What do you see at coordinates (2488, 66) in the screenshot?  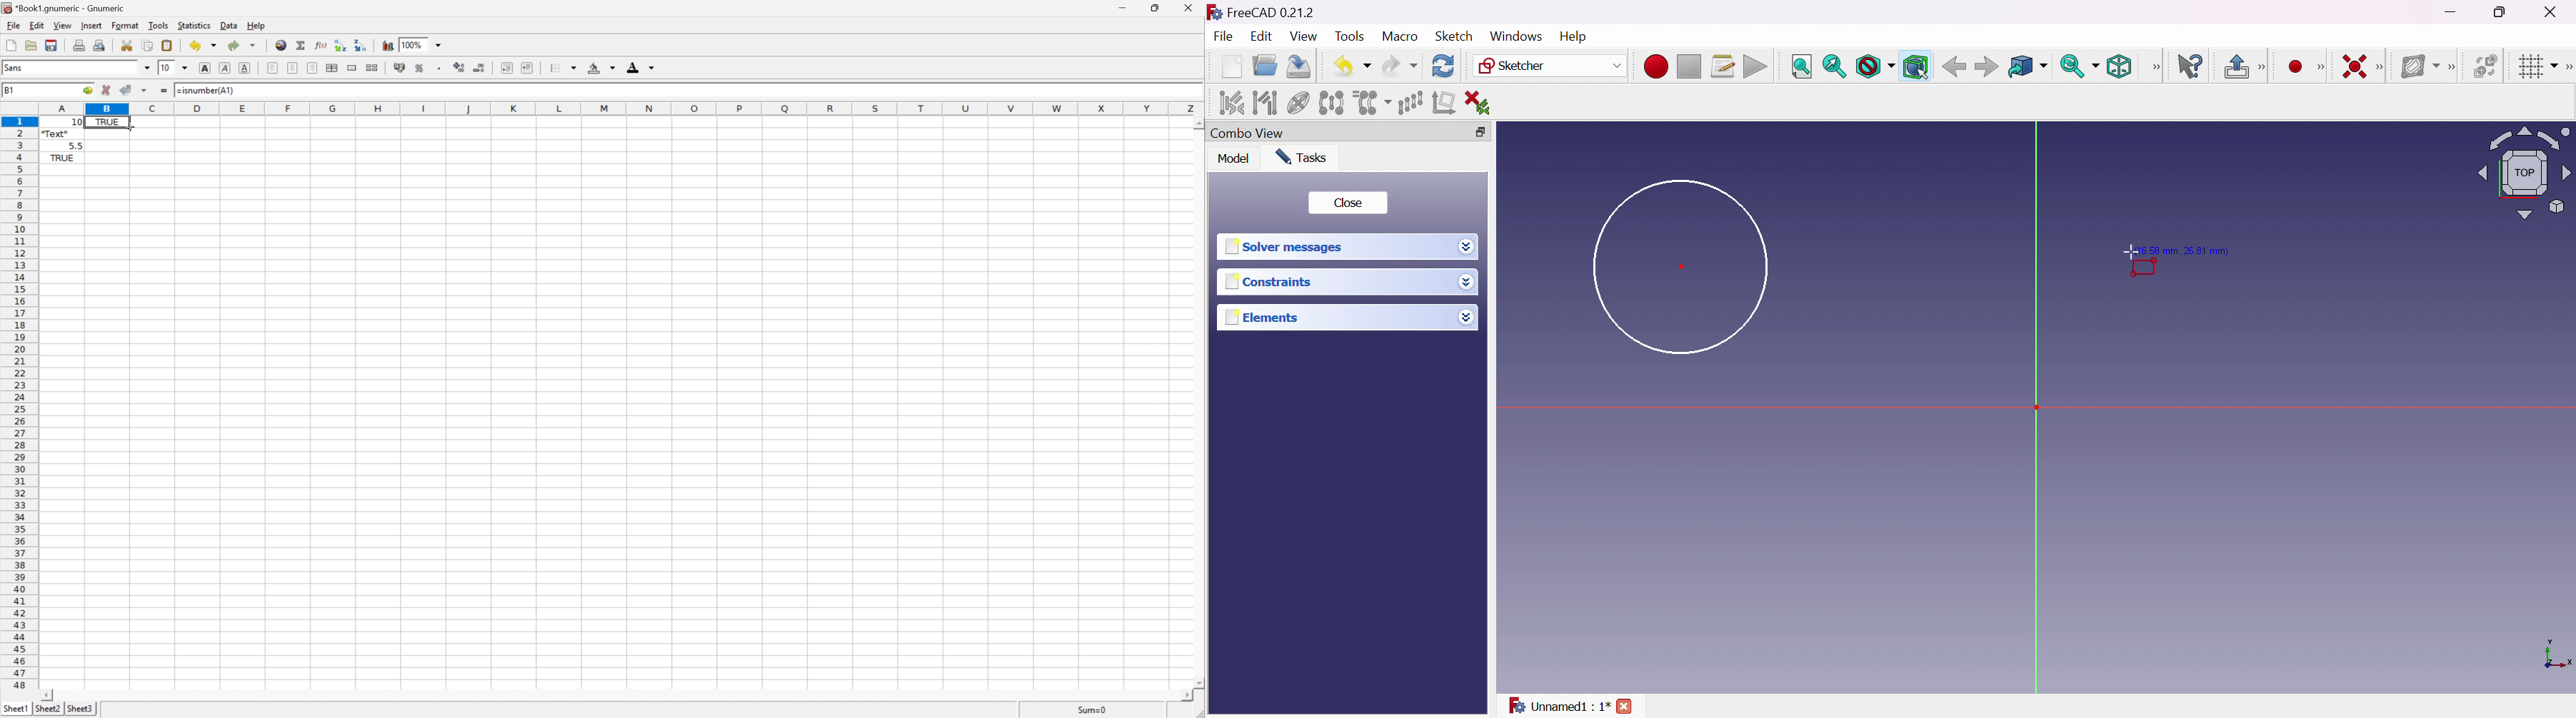 I see `Switch virtual space` at bounding box center [2488, 66].